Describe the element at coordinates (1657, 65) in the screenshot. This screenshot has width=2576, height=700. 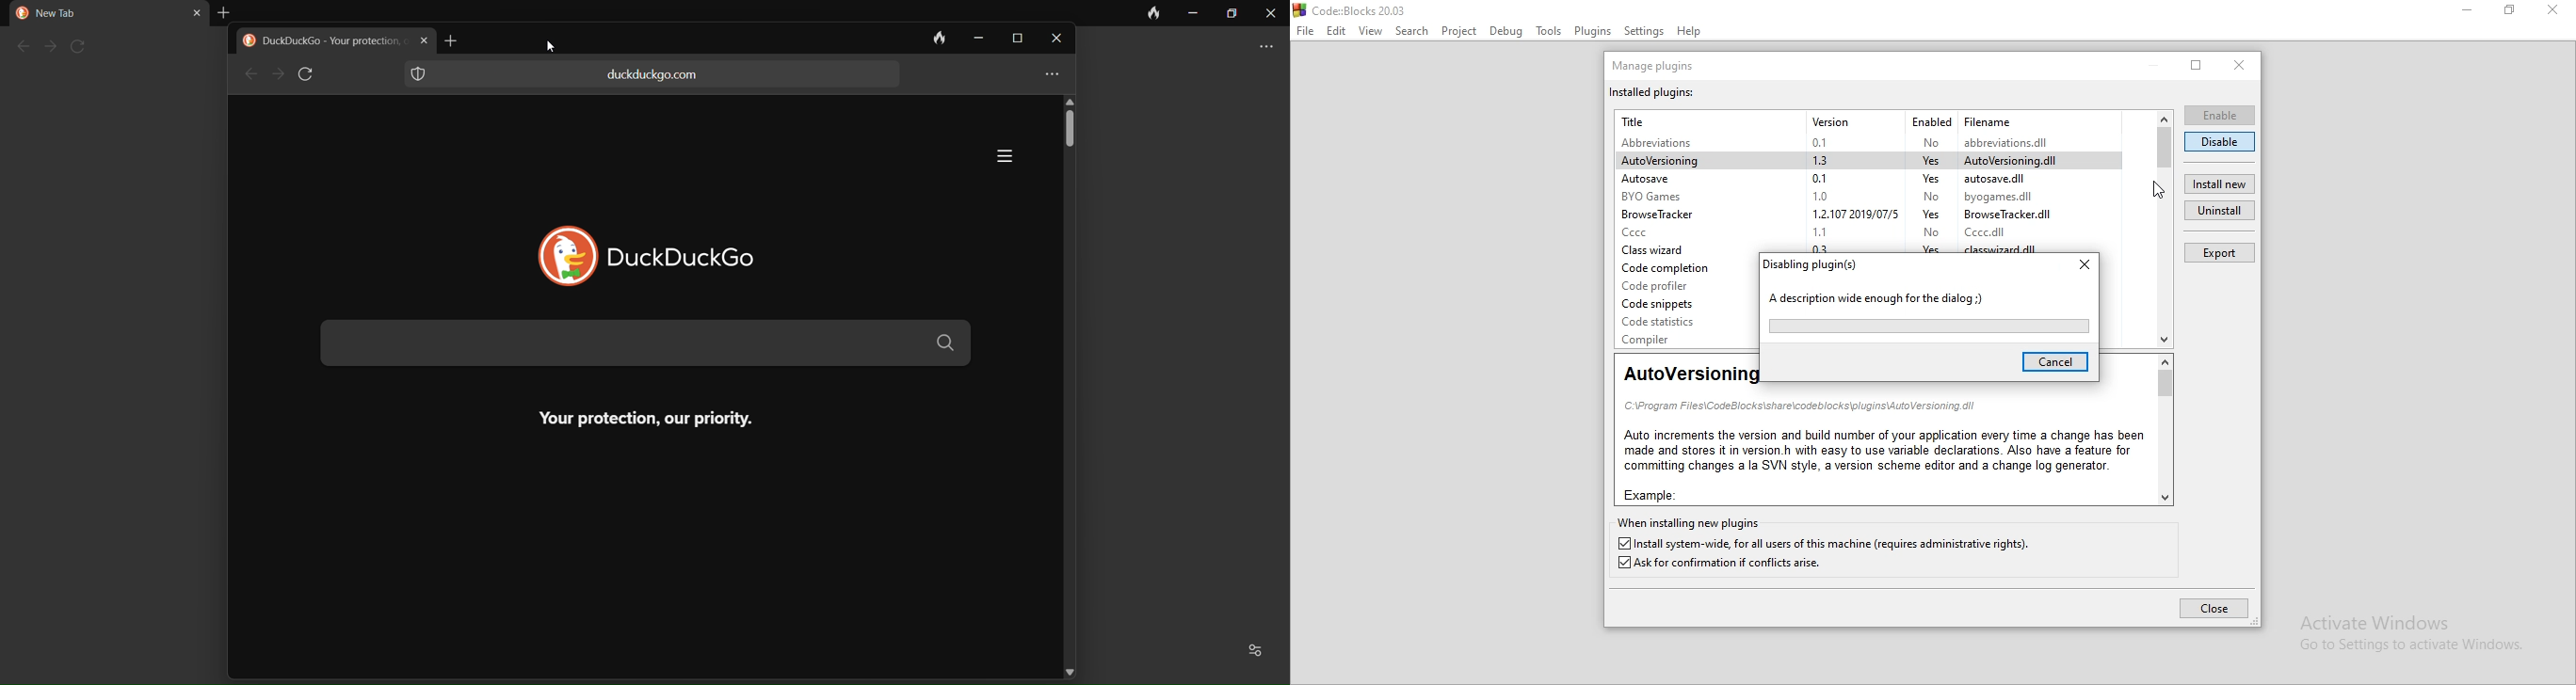
I see `manage plugins` at that location.